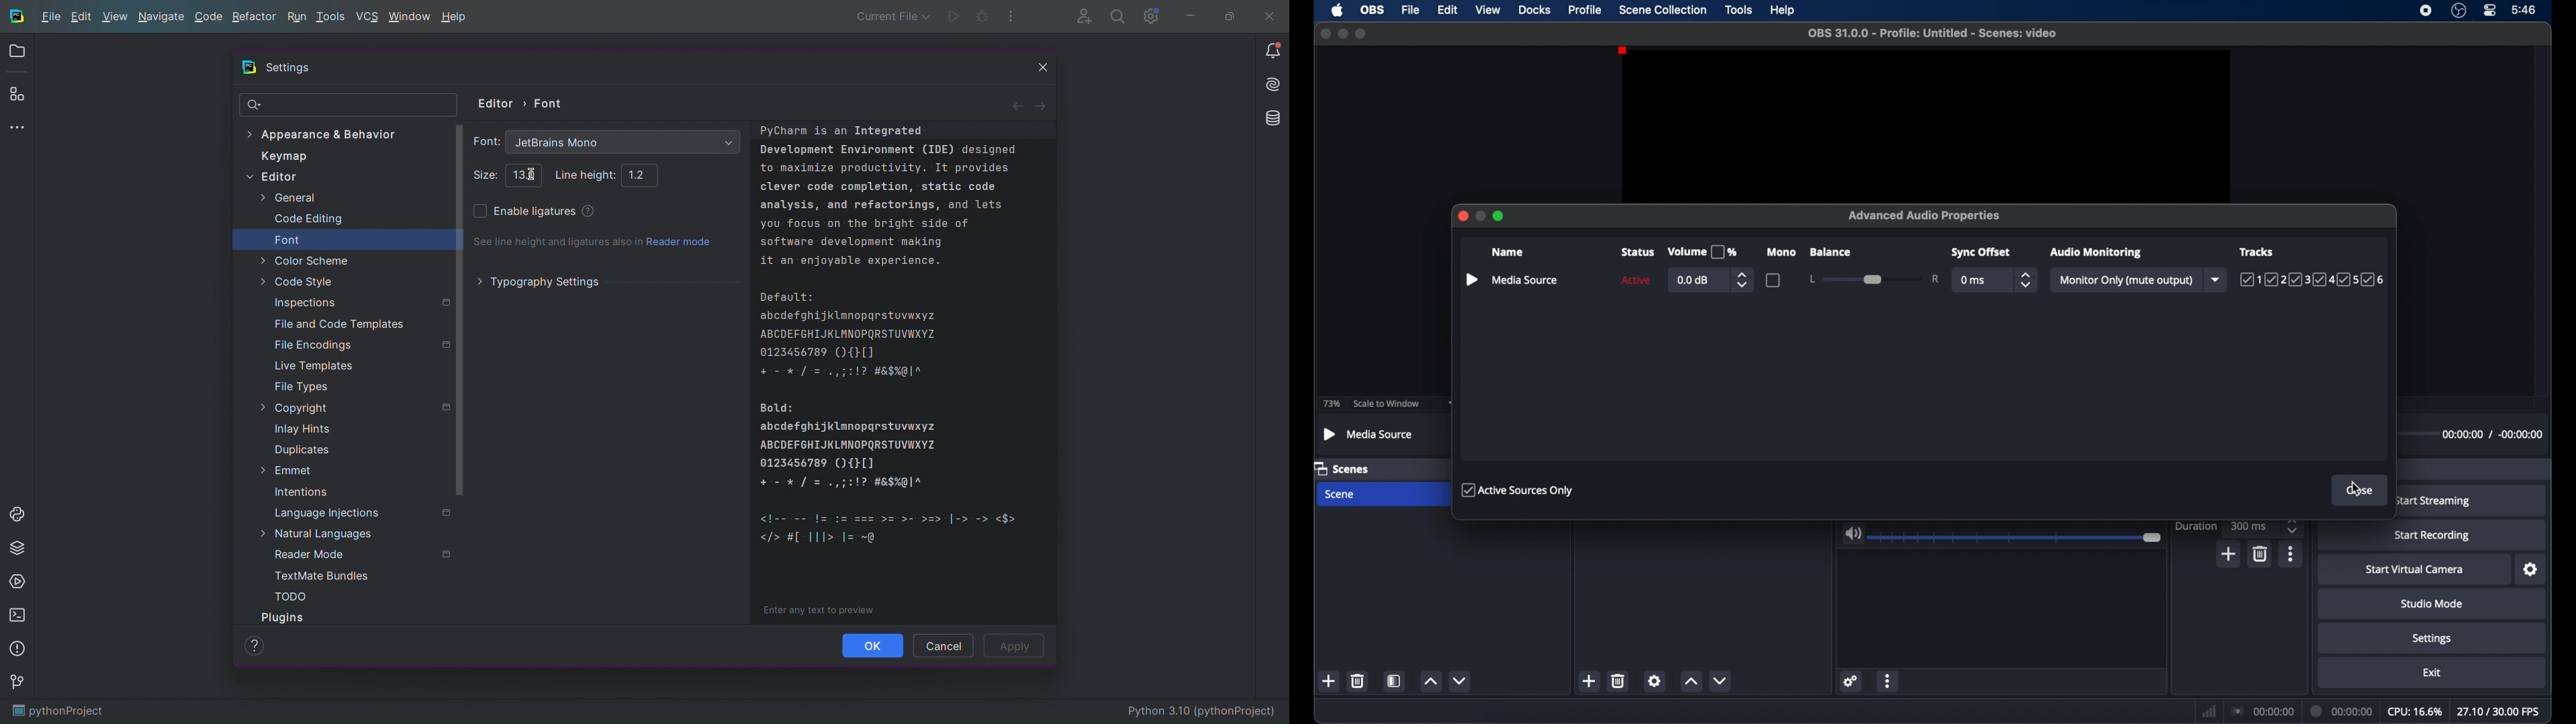 The width and height of the screenshot is (2576, 728). Describe the element at coordinates (2432, 672) in the screenshot. I see `exit` at that location.